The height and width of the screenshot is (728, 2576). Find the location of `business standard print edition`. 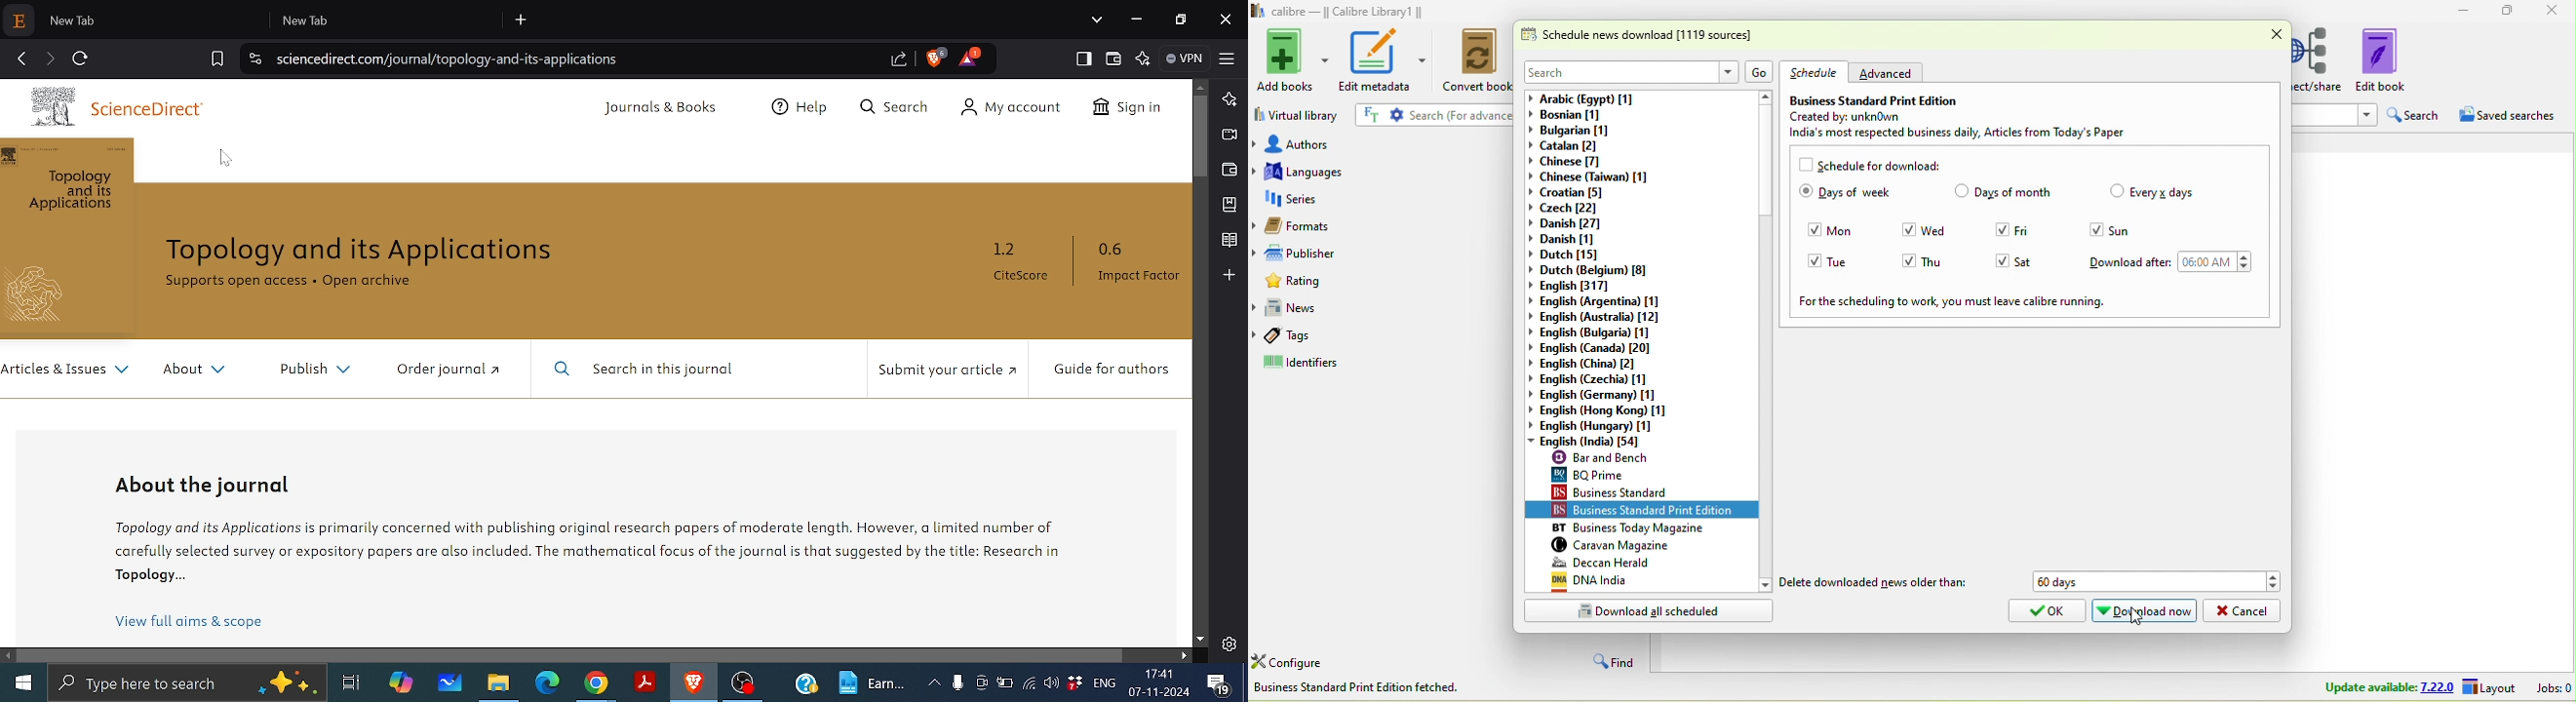

business standard print edition is located at coordinates (1651, 510).